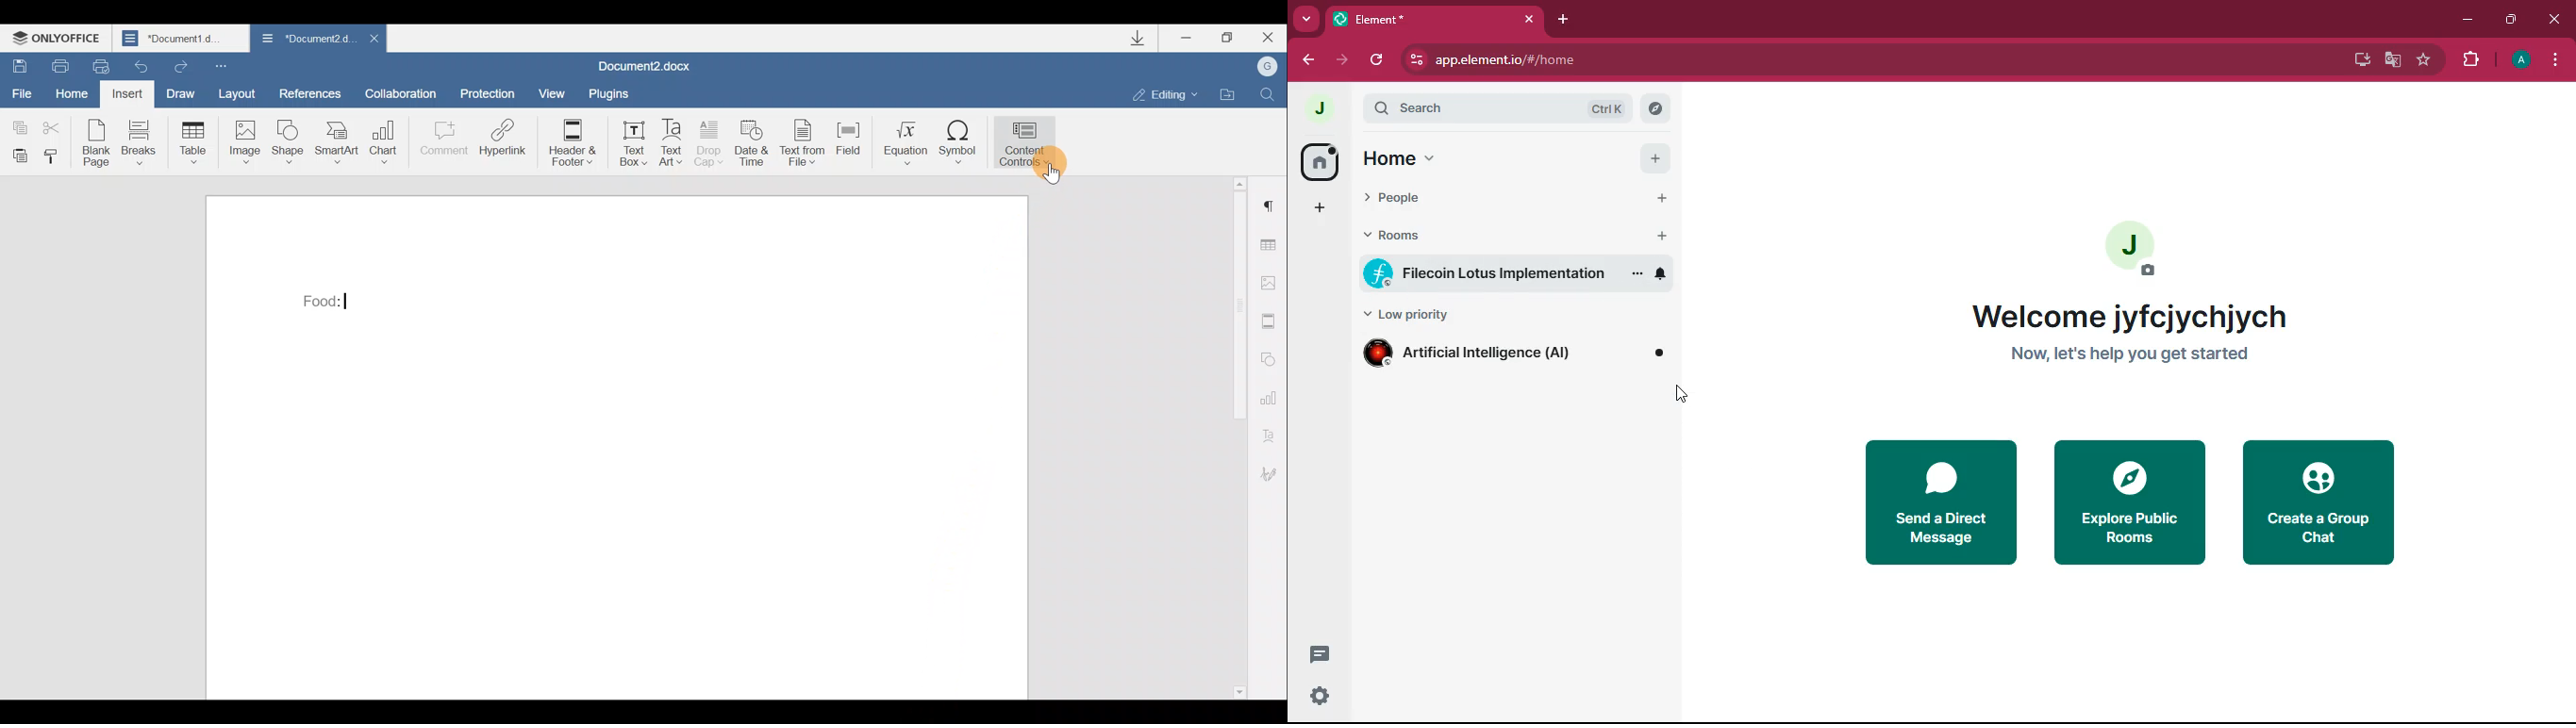  Describe the element at coordinates (2359, 58) in the screenshot. I see `desktop` at that location.